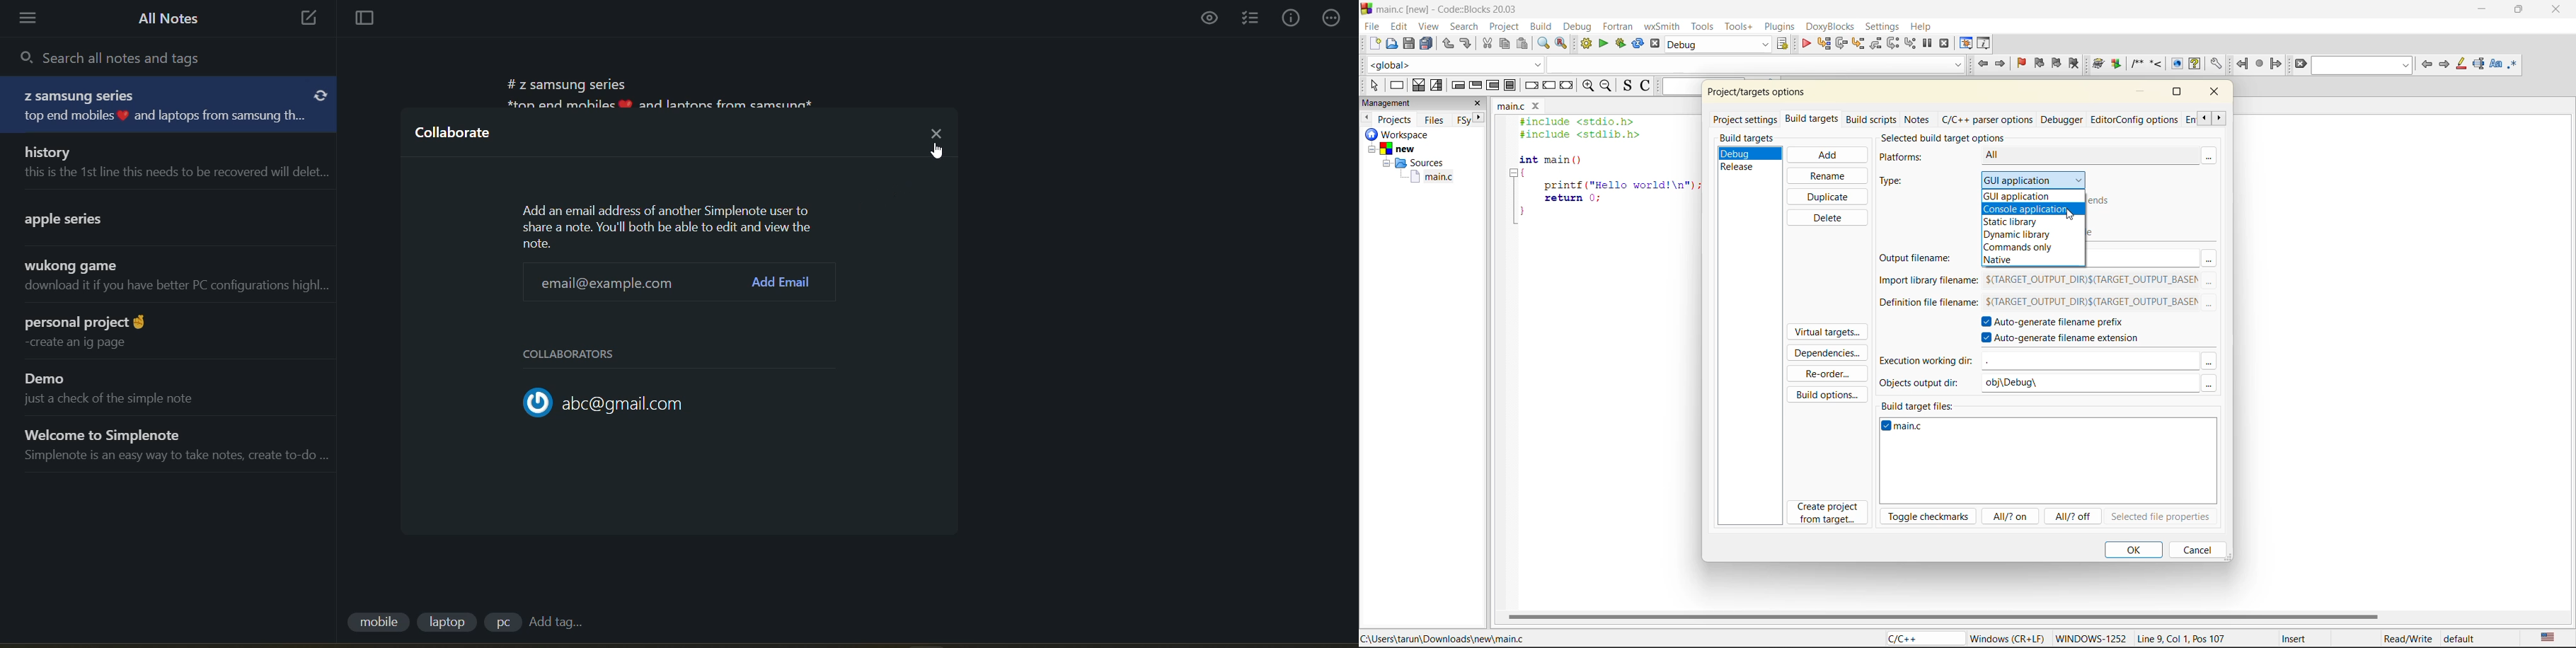 This screenshot has width=2576, height=672. I want to click on files, so click(1435, 120).